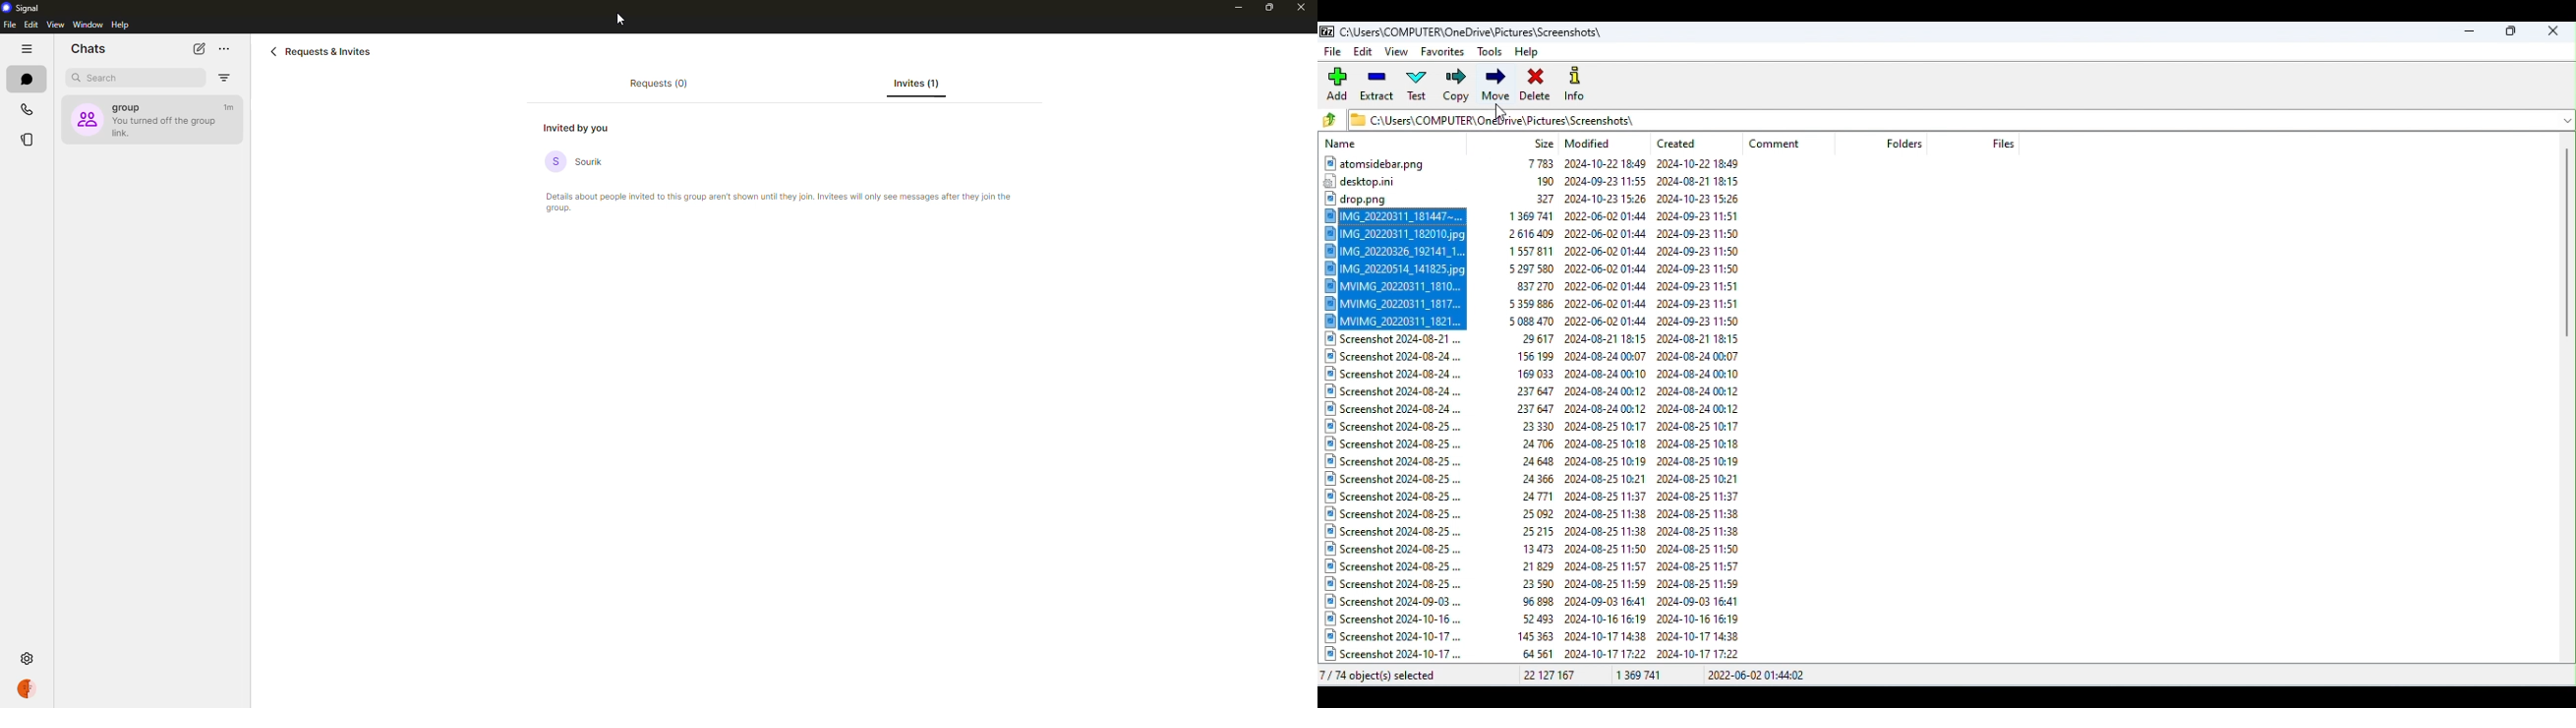  Describe the element at coordinates (1532, 50) in the screenshot. I see `Help` at that location.